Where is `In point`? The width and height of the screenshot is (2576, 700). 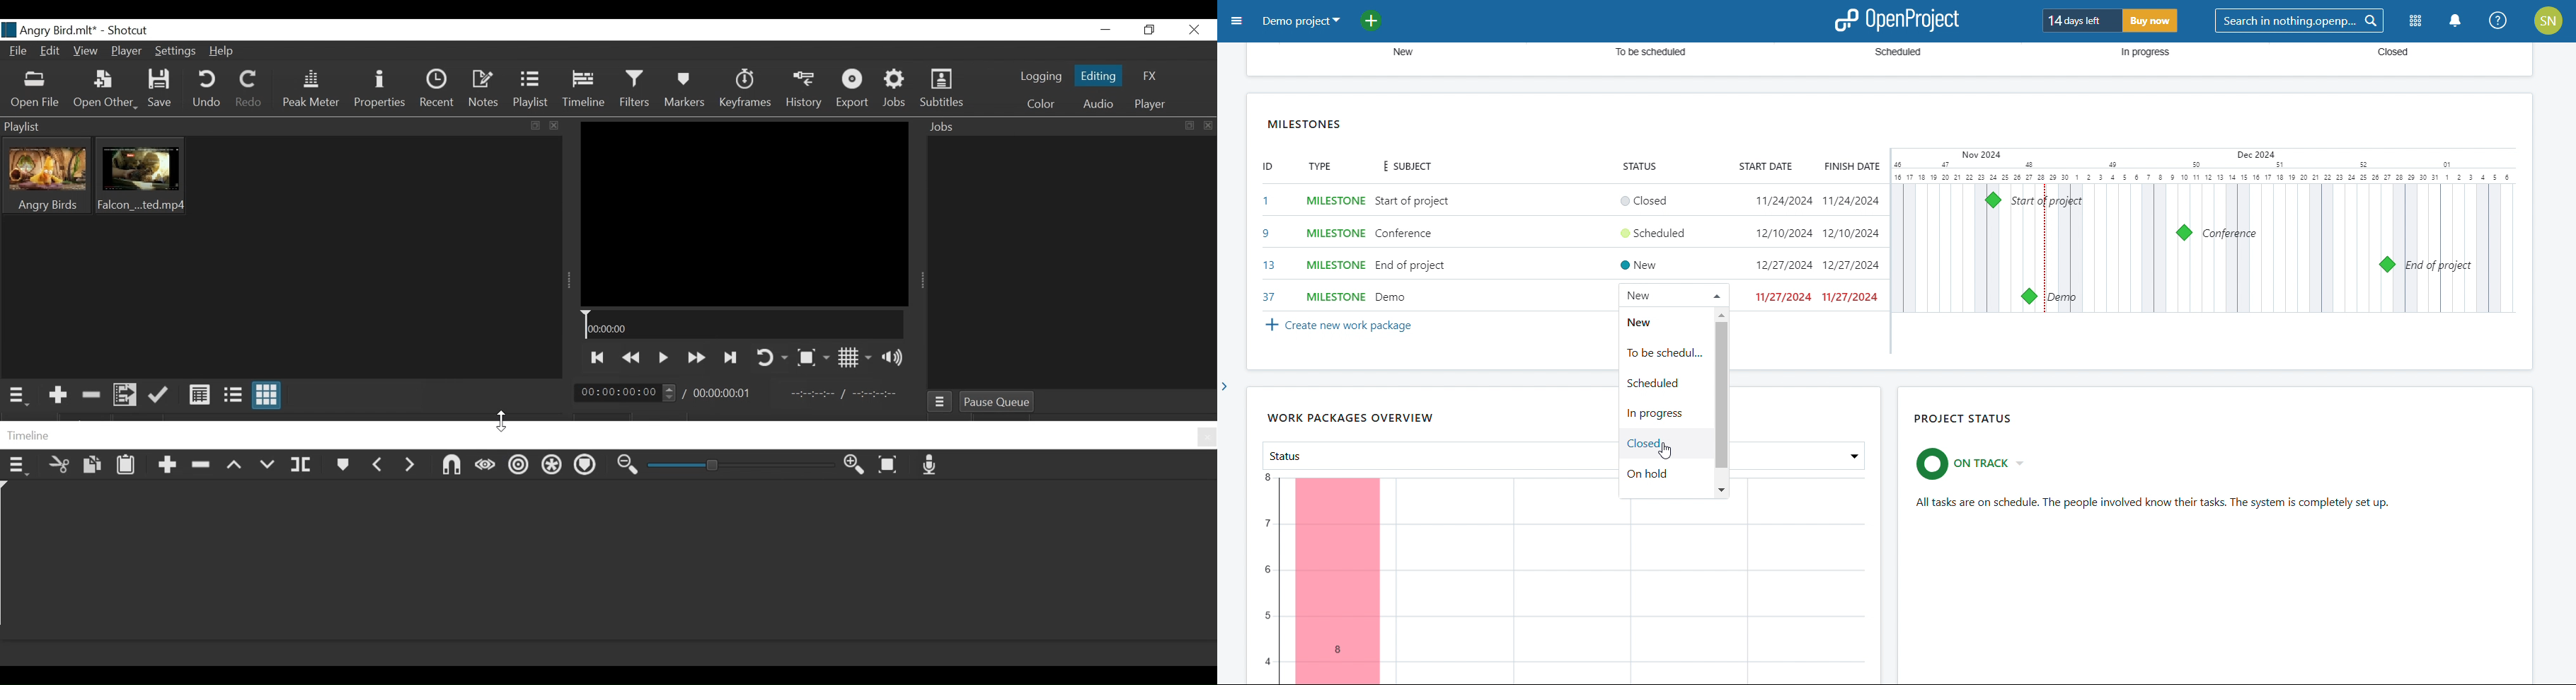 In point is located at coordinates (842, 393).